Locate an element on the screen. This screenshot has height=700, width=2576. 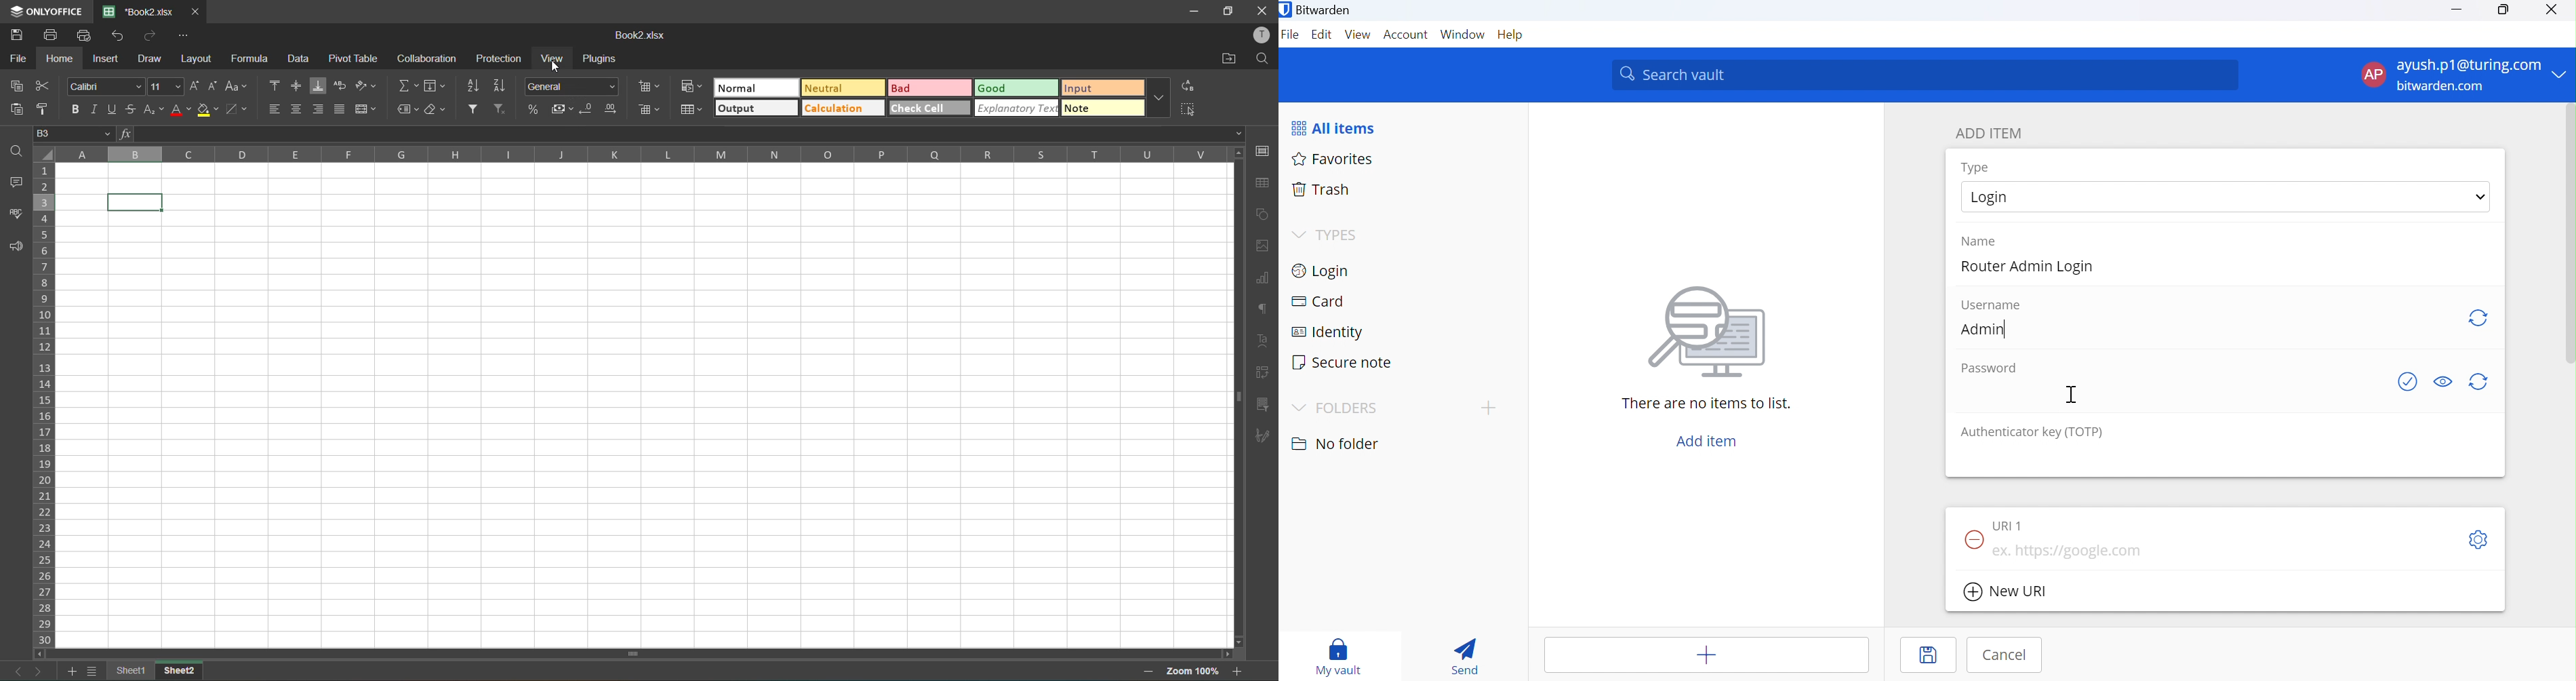
customize quick access toolbar is located at coordinates (183, 35).